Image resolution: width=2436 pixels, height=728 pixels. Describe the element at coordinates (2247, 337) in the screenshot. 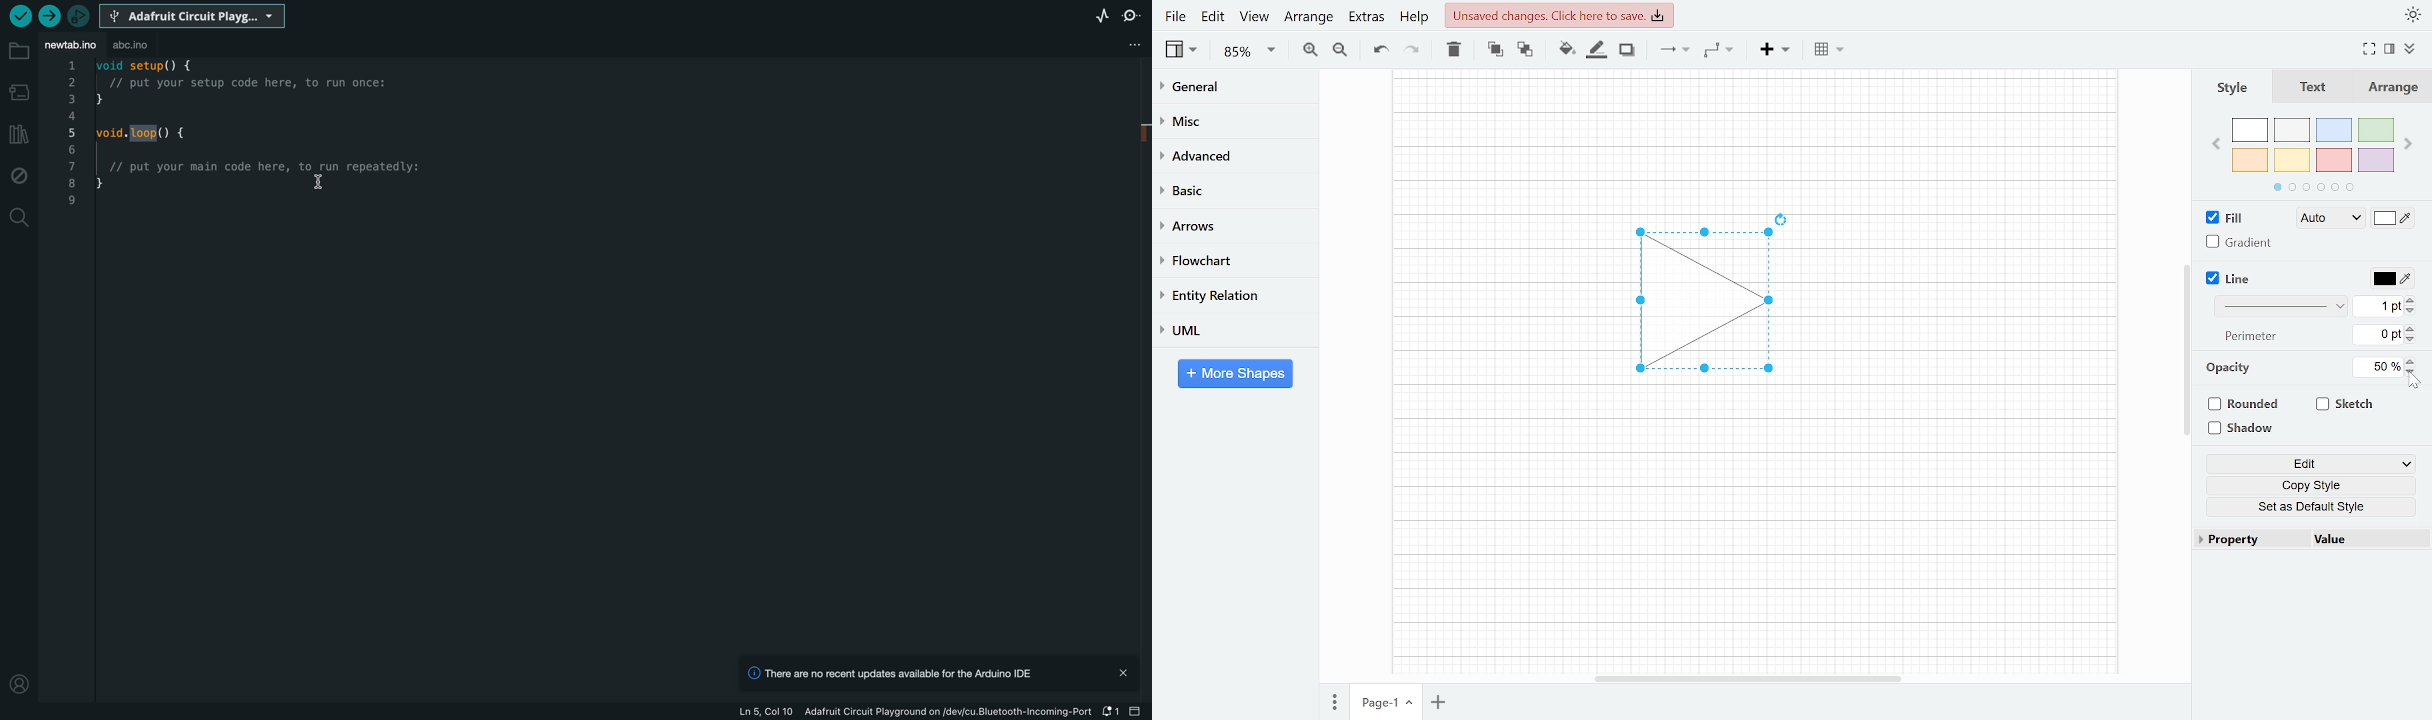

I see `Perimeter` at that location.